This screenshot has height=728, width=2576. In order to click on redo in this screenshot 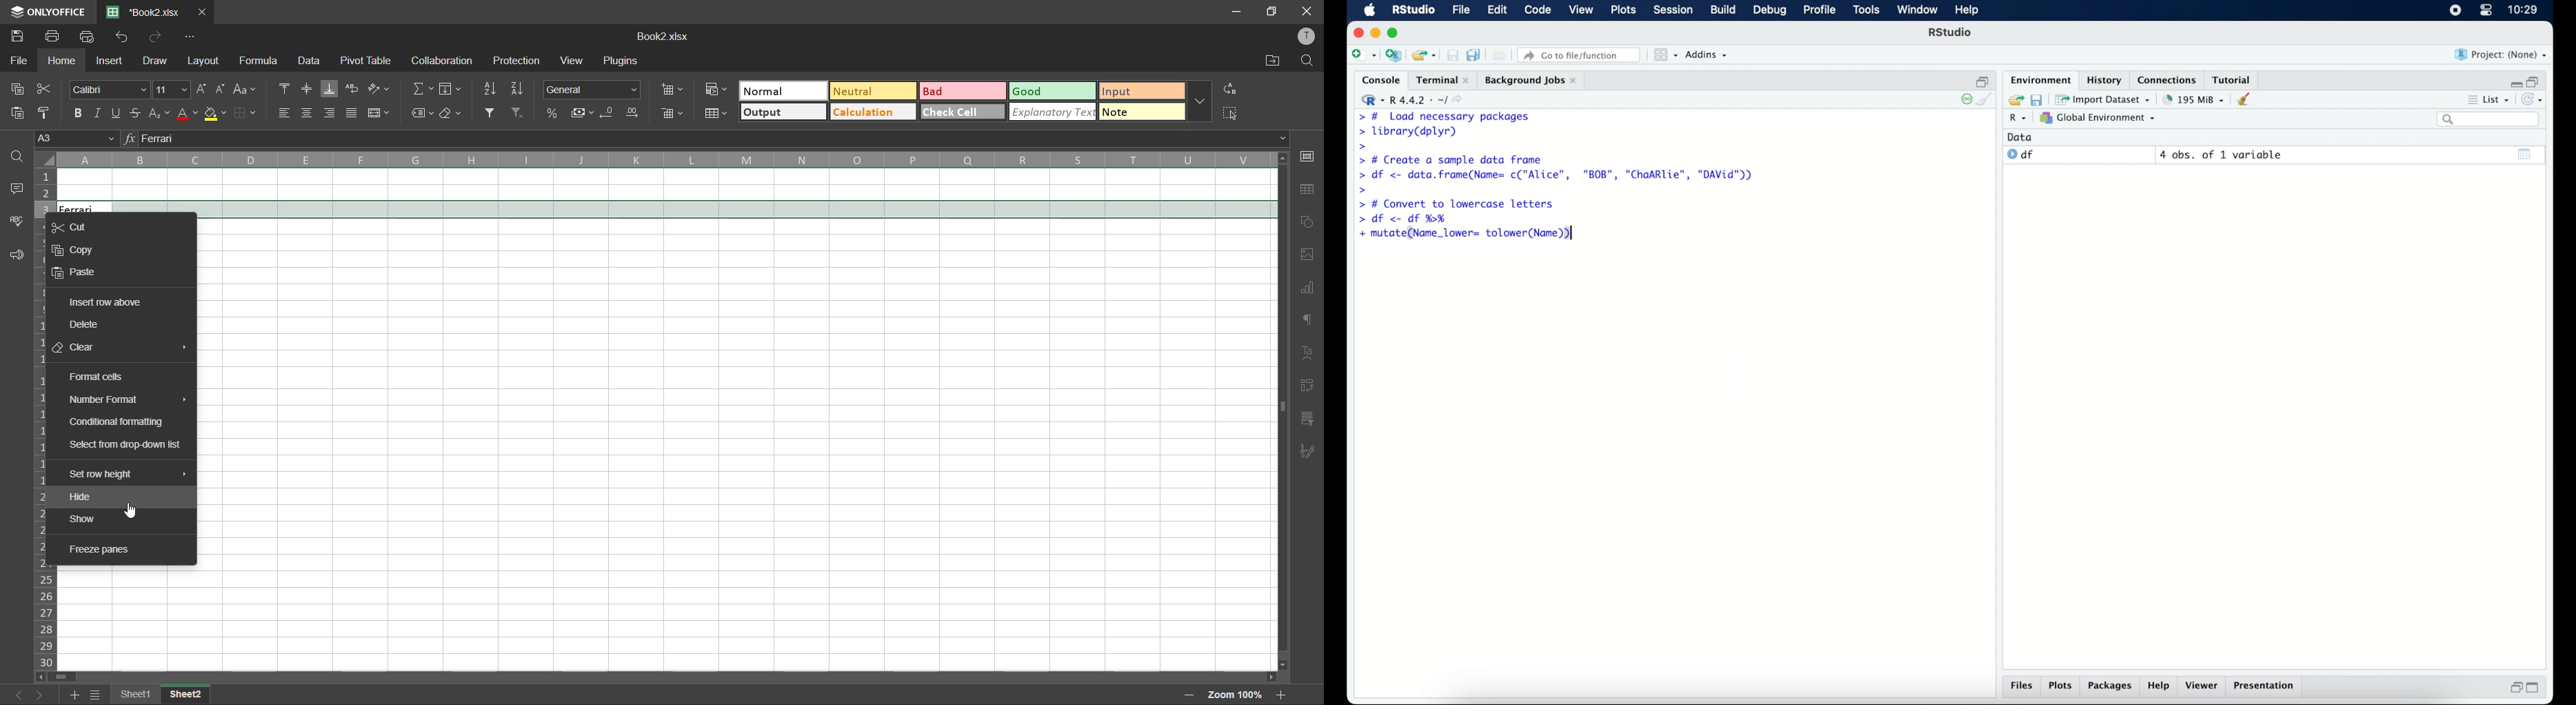, I will do `click(155, 34)`.